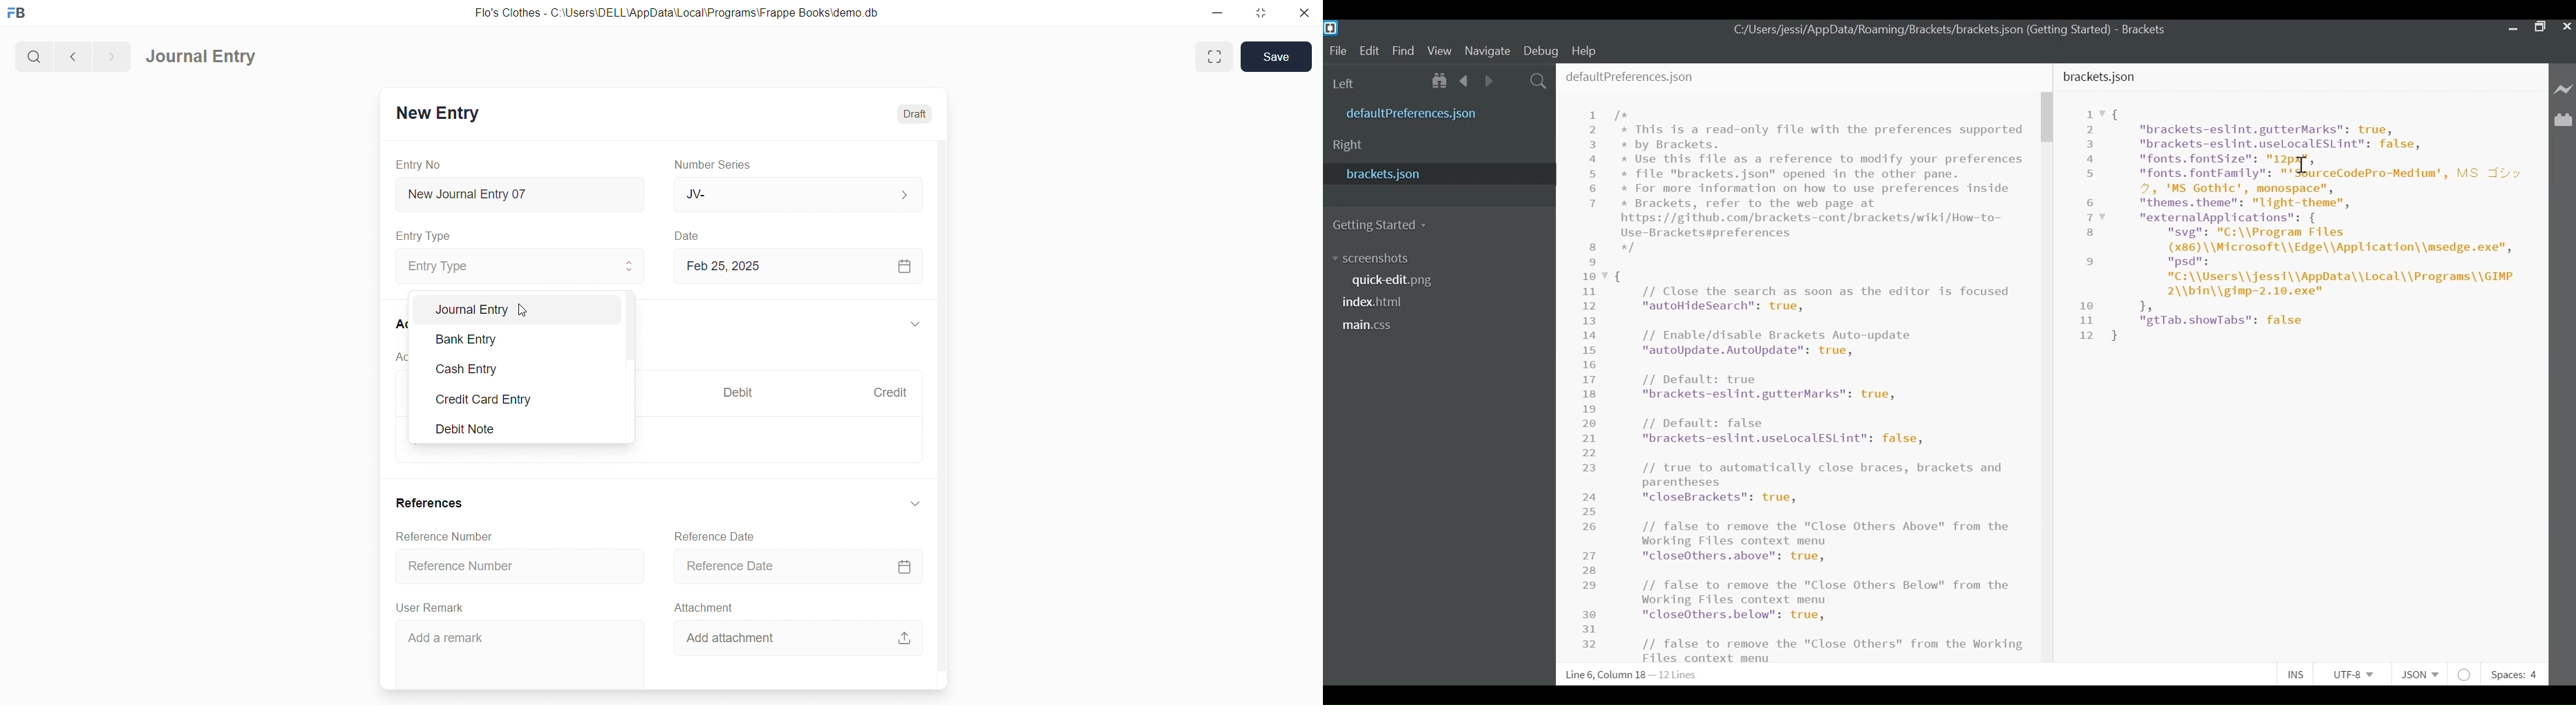 The image size is (2576, 728). What do you see at coordinates (522, 428) in the screenshot?
I see `Debit Note` at bounding box center [522, 428].